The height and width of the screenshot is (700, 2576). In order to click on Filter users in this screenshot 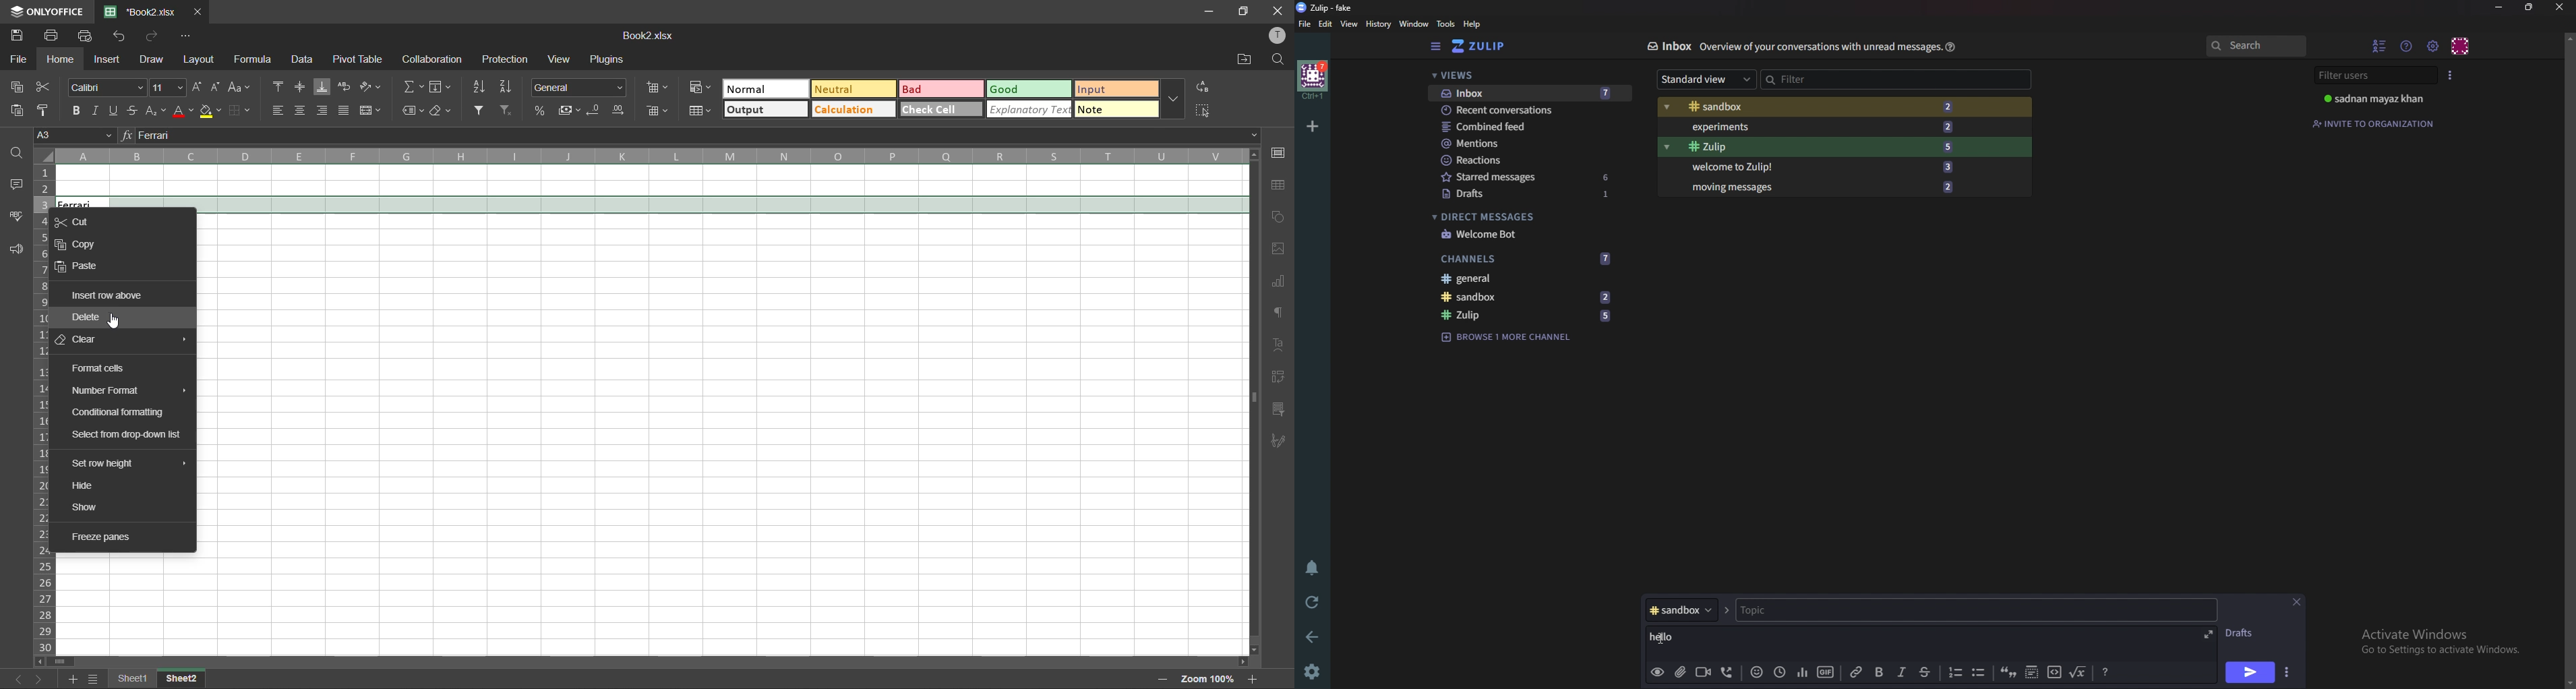, I will do `click(2371, 75)`.